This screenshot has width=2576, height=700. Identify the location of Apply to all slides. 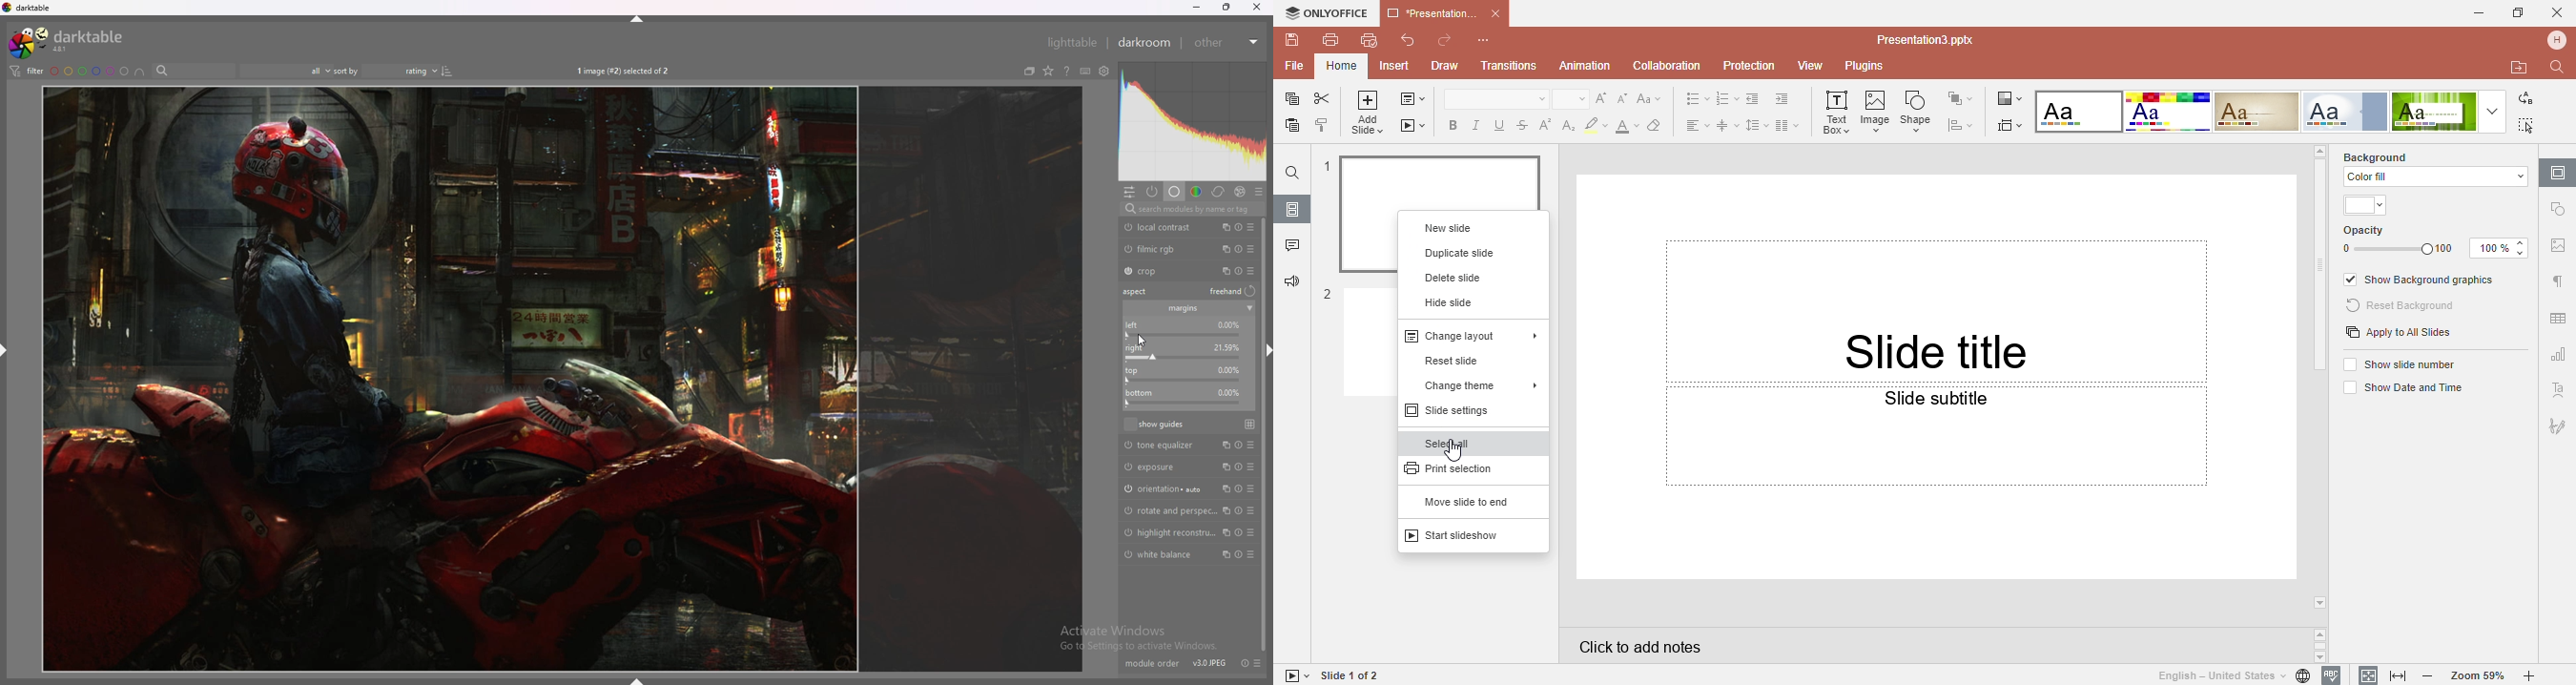
(2399, 334).